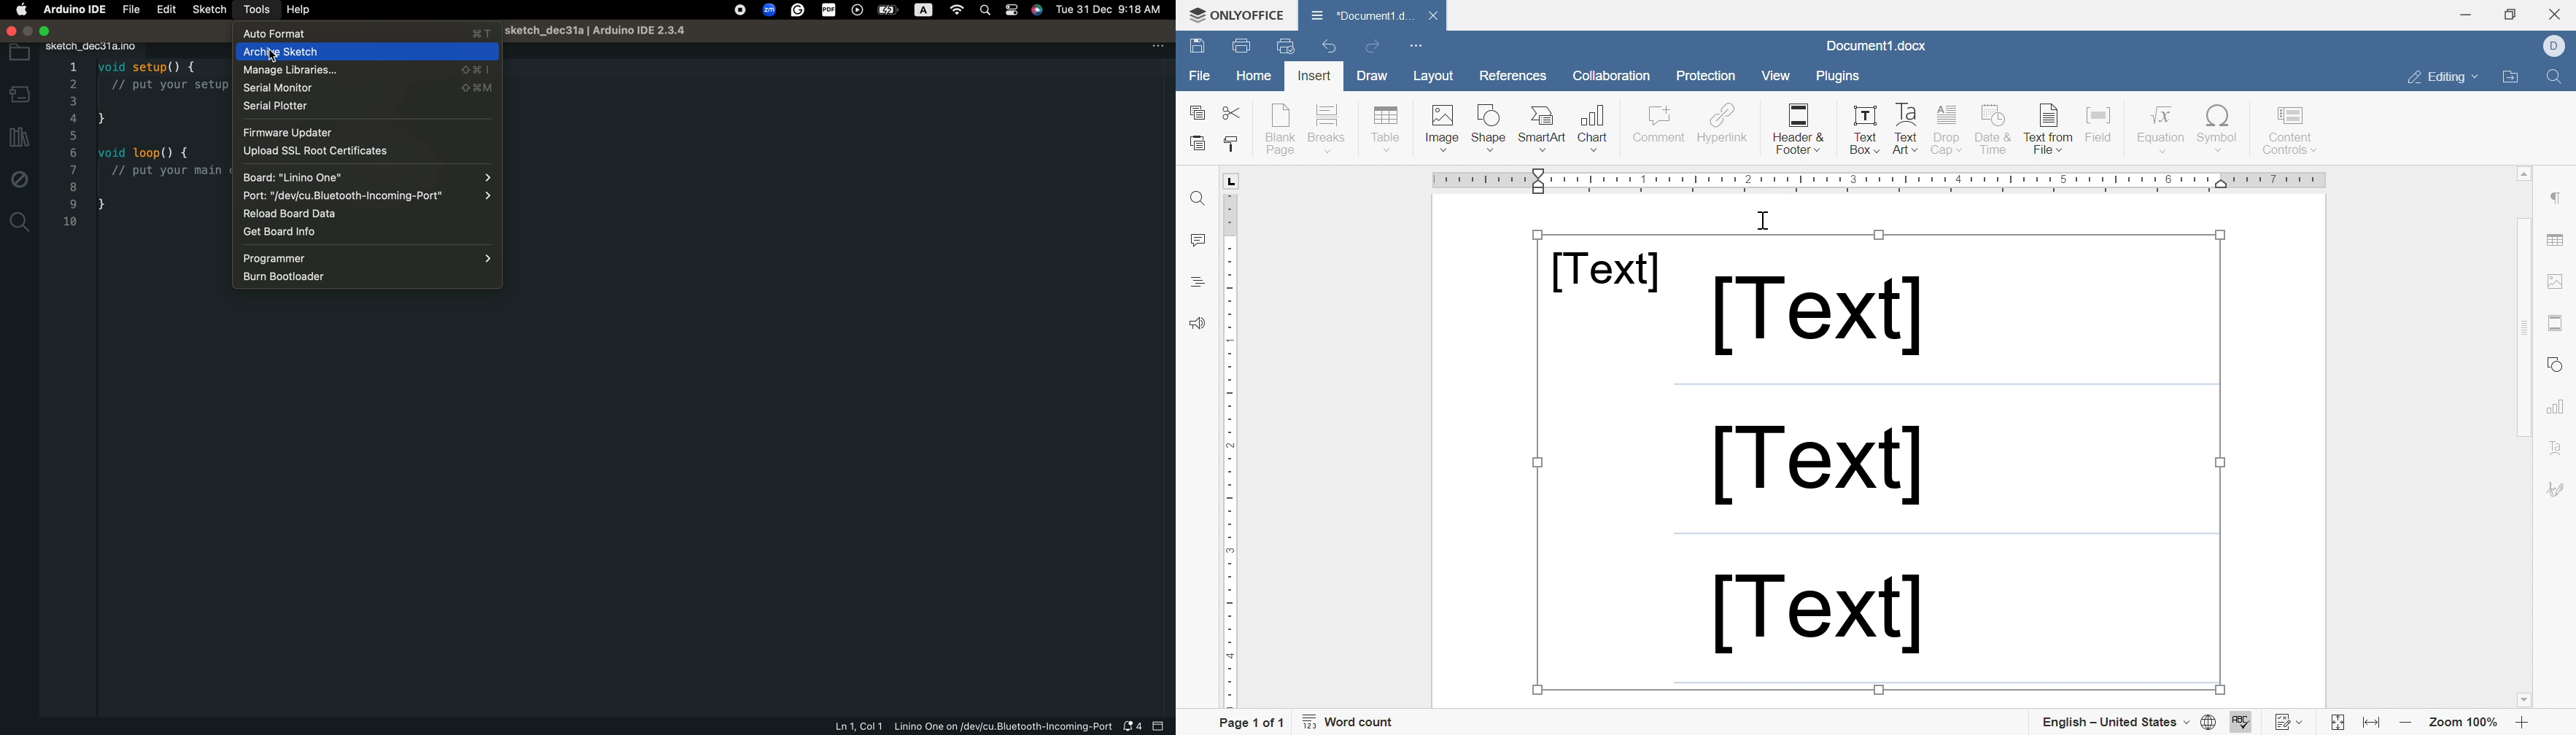 The width and height of the screenshot is (2576, 756). Describe the element at coordinates (1543, 127) in the screenshot. I see `SmartArt` at that location.